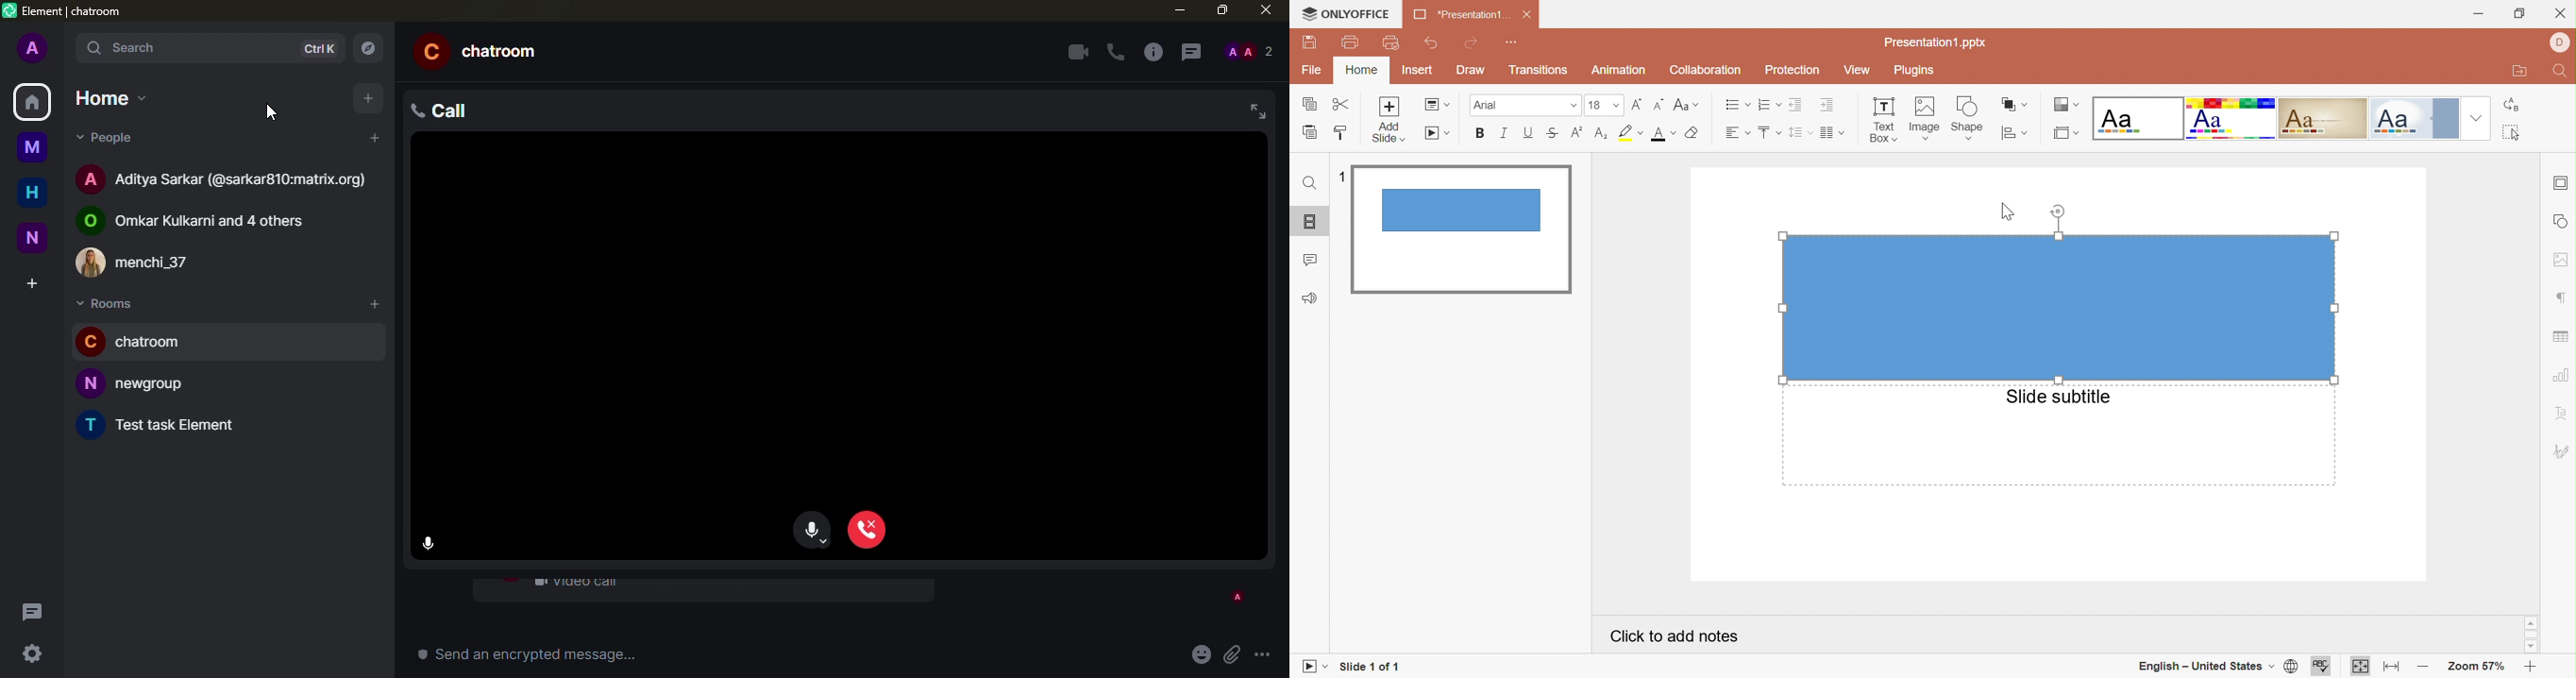 This screenshot has height=700, width=2576. I want to click on video call, so click(1074, 52).